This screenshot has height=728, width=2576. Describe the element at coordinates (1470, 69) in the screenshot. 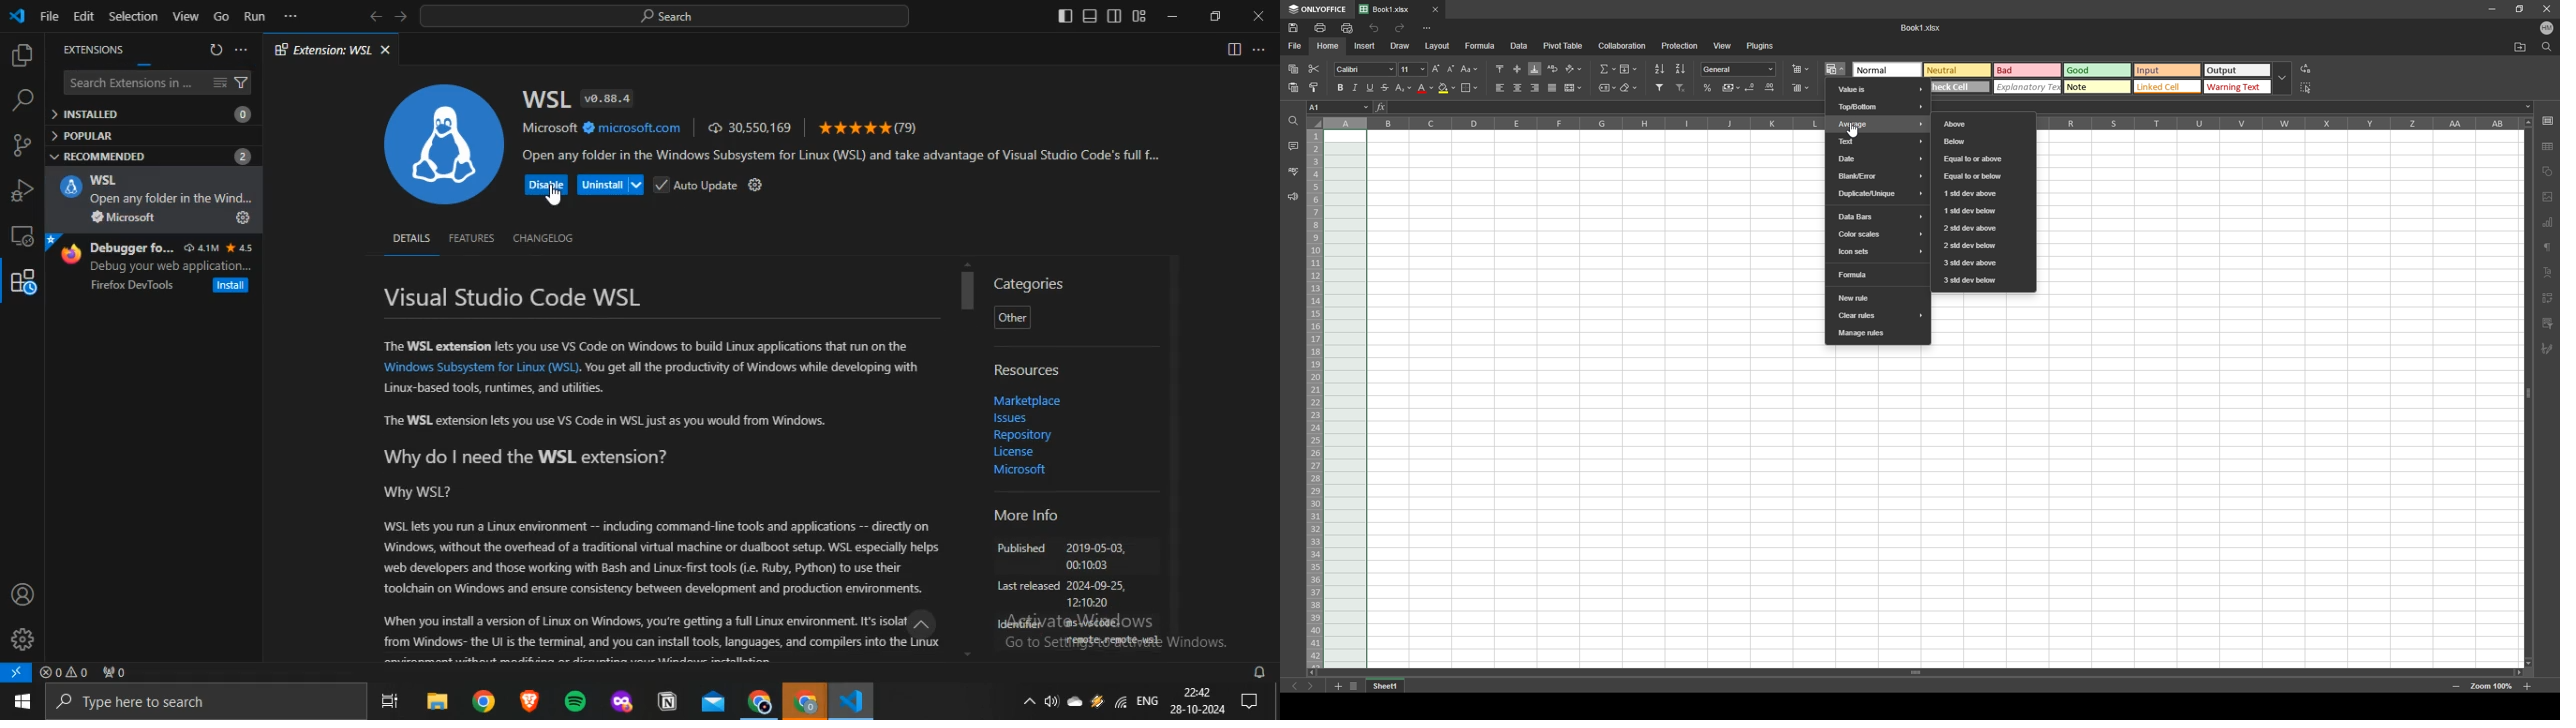

I see `change case` at that location.